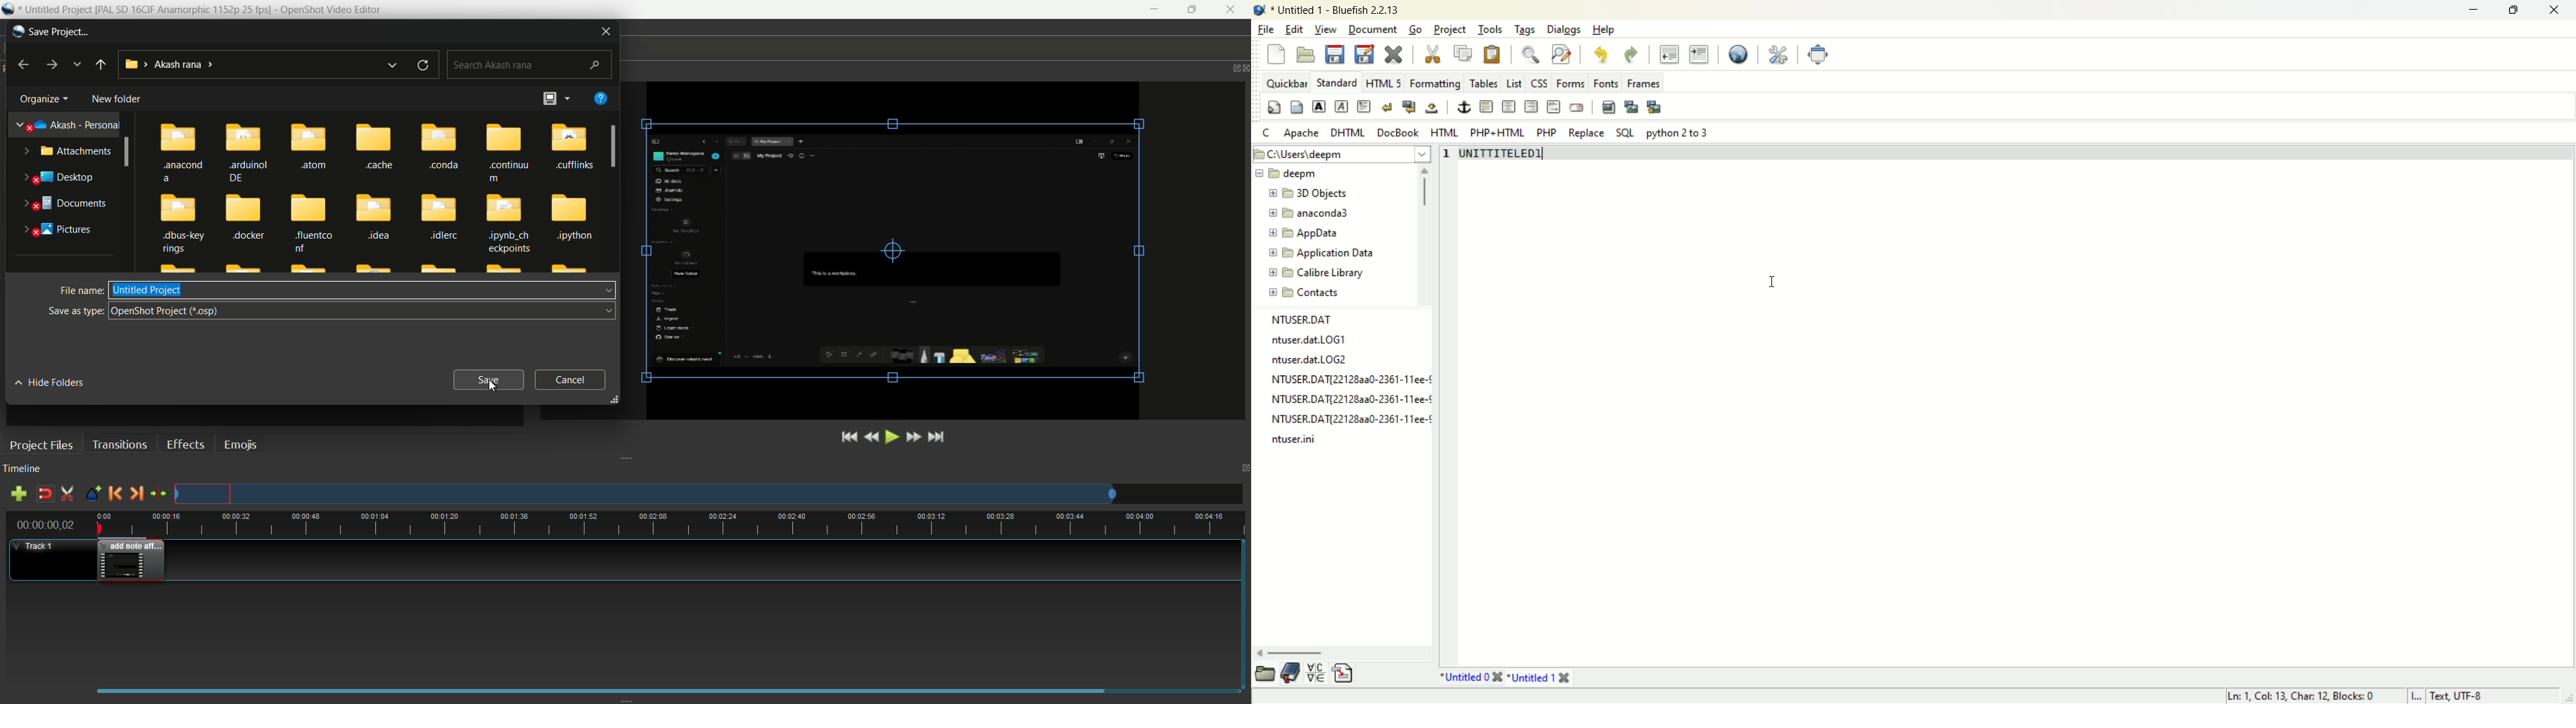  Describe the element at coordinates (8, 10) in the screenshot. I see `Openshot Icon` at that location.